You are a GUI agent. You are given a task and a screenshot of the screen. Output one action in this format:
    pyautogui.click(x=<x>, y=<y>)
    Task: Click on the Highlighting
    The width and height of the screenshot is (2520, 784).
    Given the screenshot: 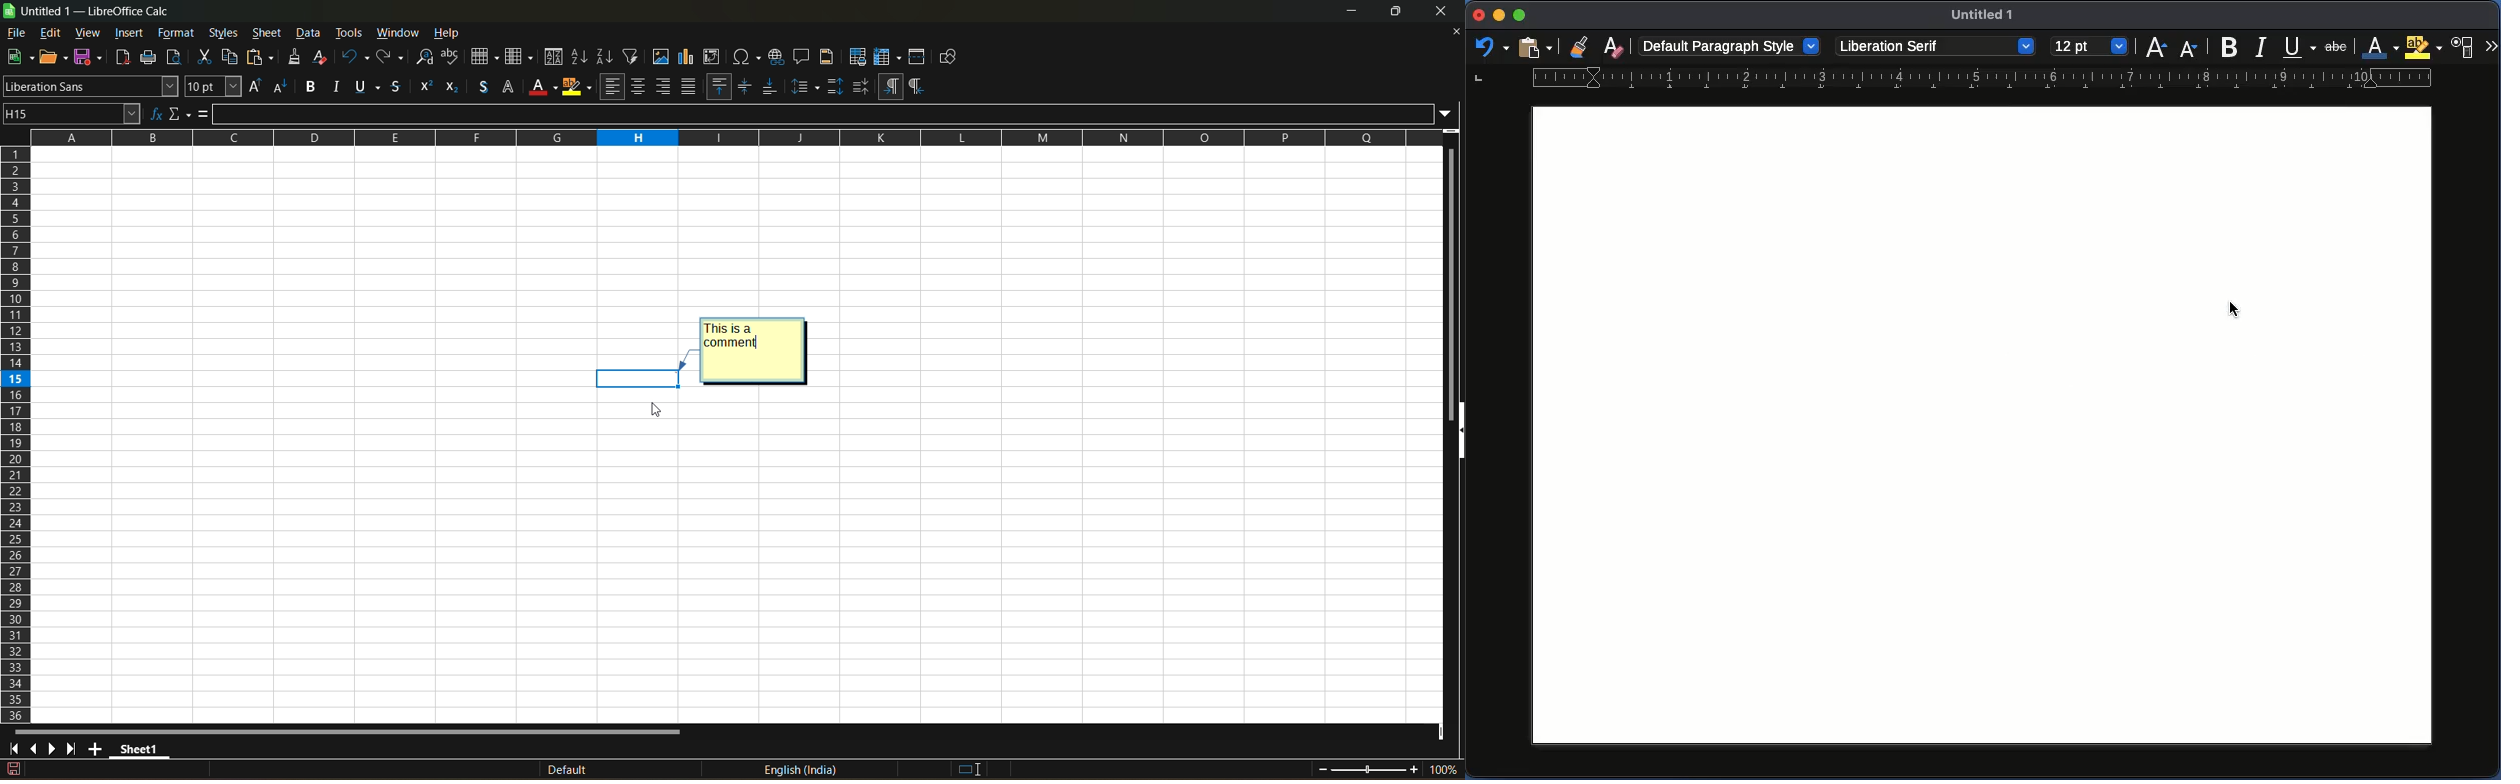 What is the action you would take?
    pyautogui.click(x=2425, y=47)
    